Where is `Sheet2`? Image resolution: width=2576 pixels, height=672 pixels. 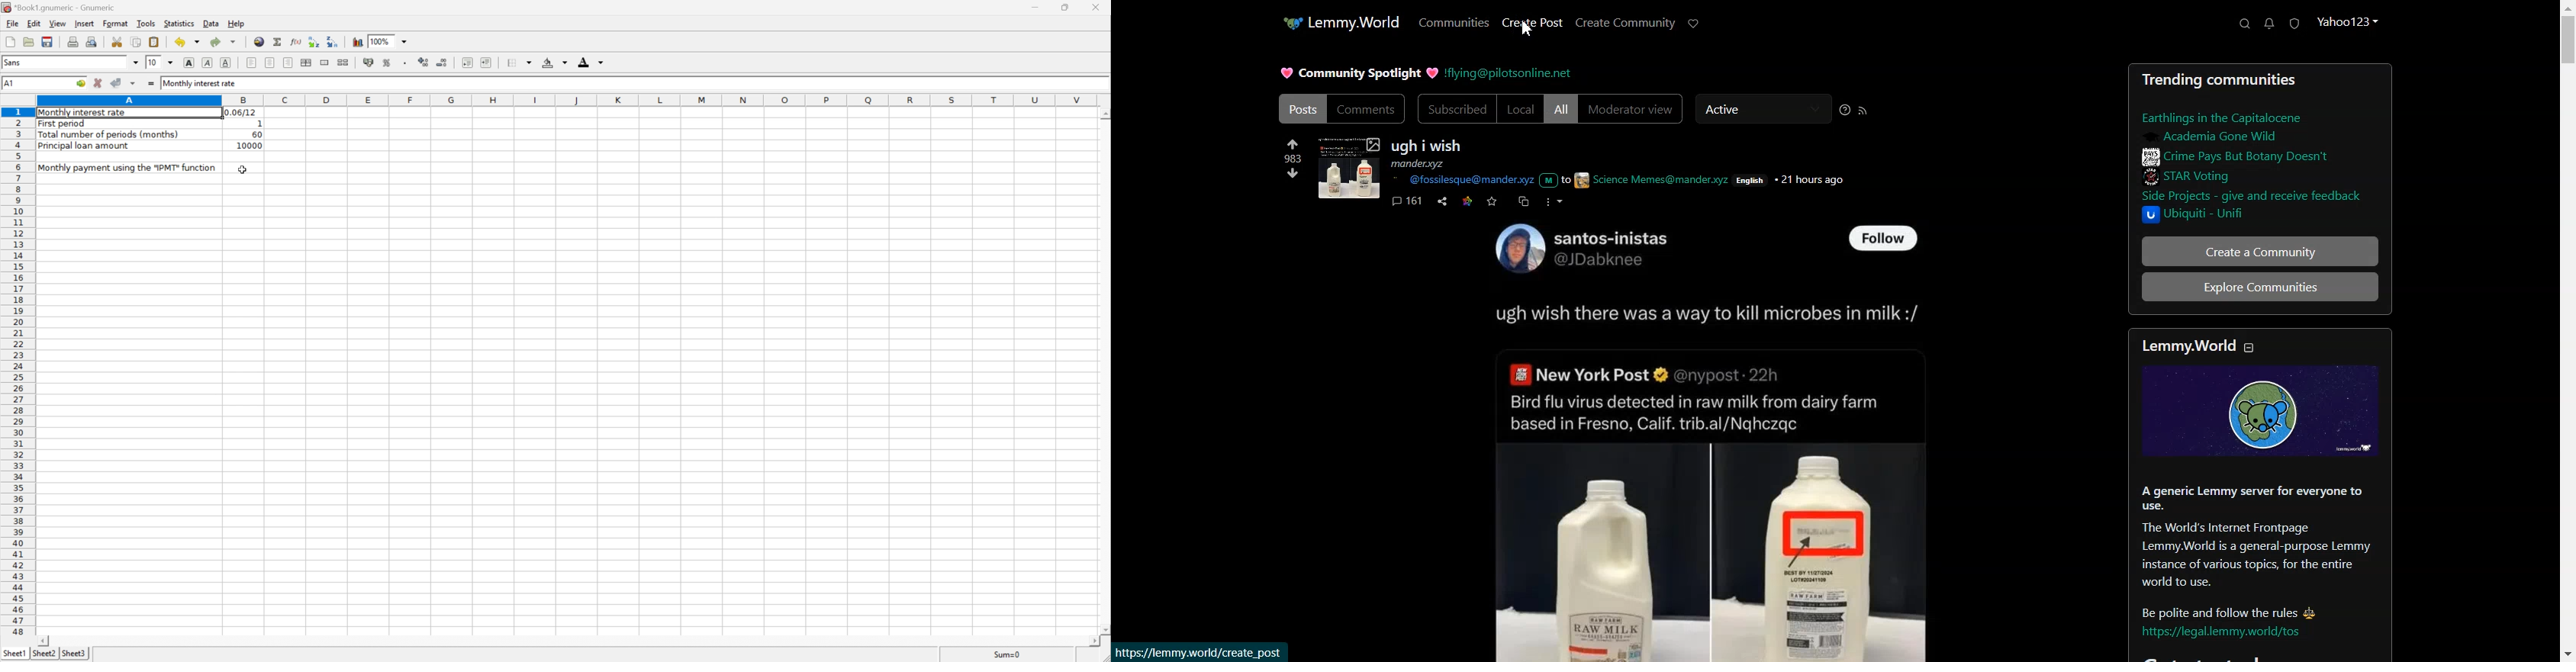
Sheet2 is located at coordinates (45, 653).